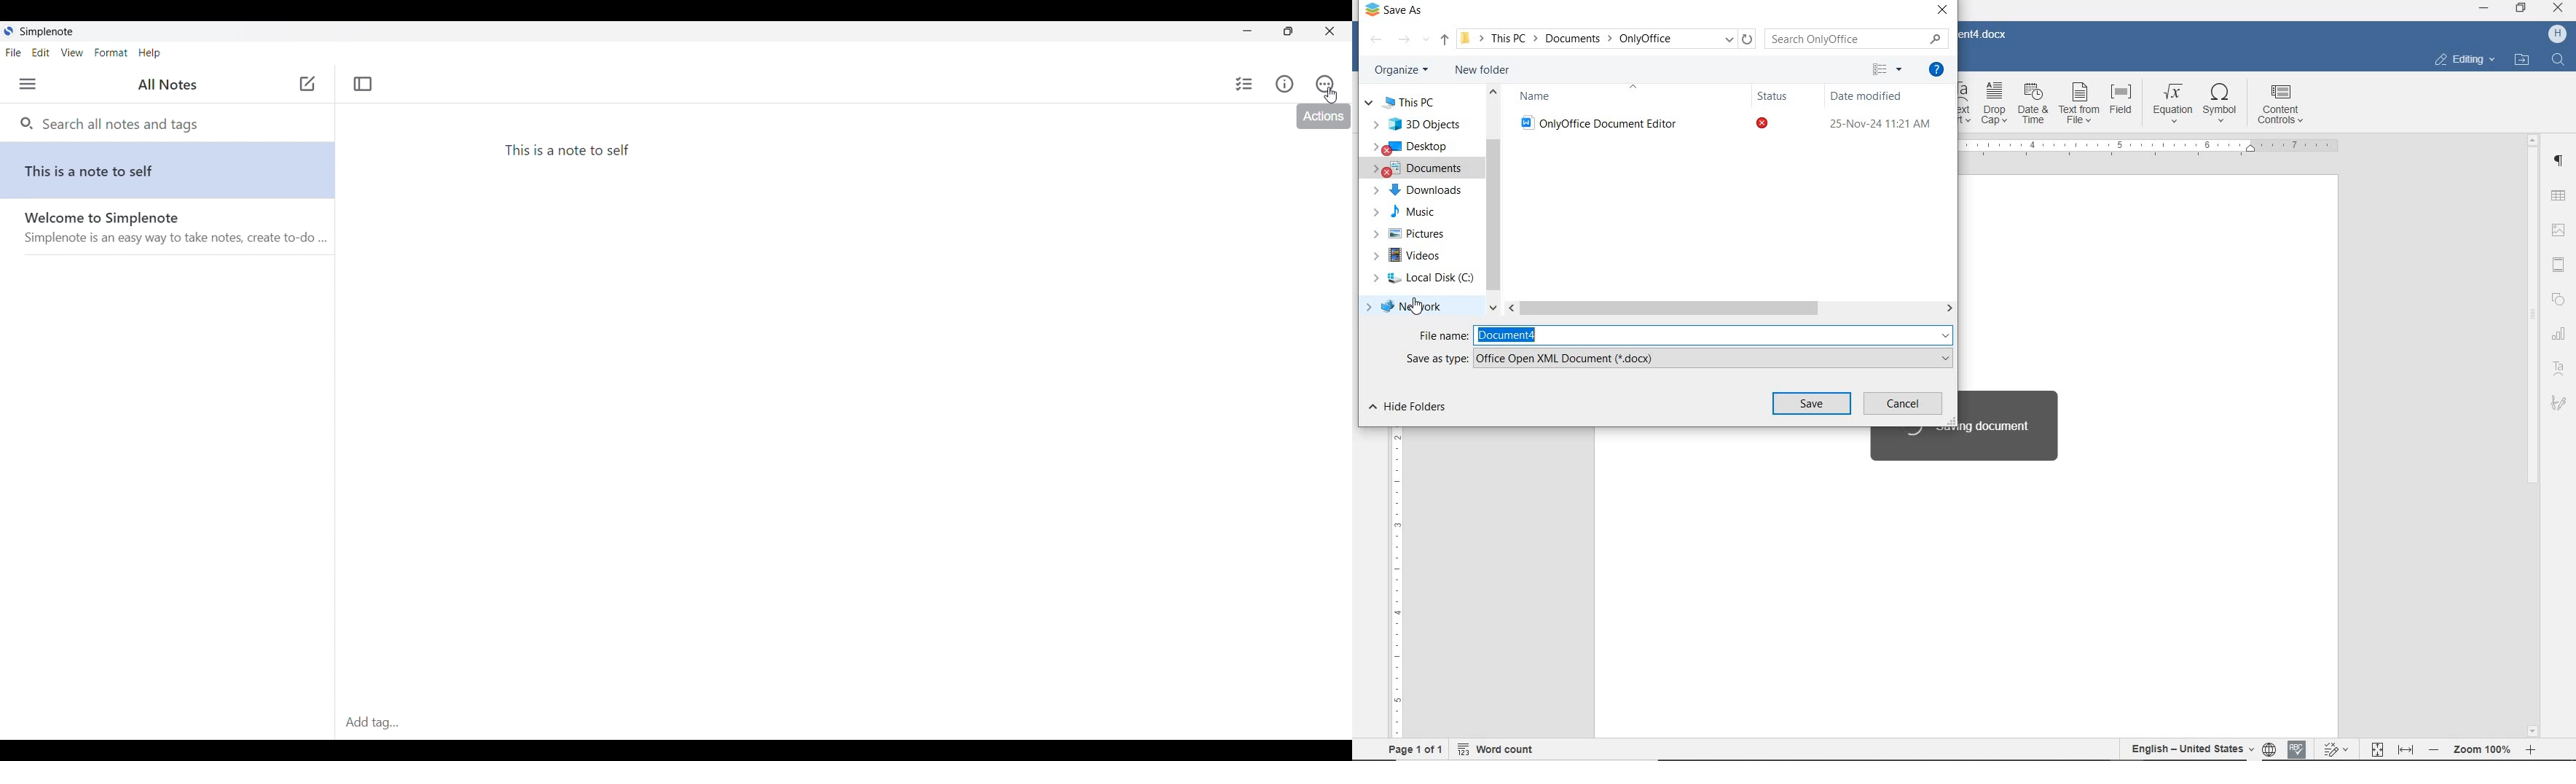  Describe the element at coordinates (1414, 125) in the screenshot. I see `3D objects` at that location.